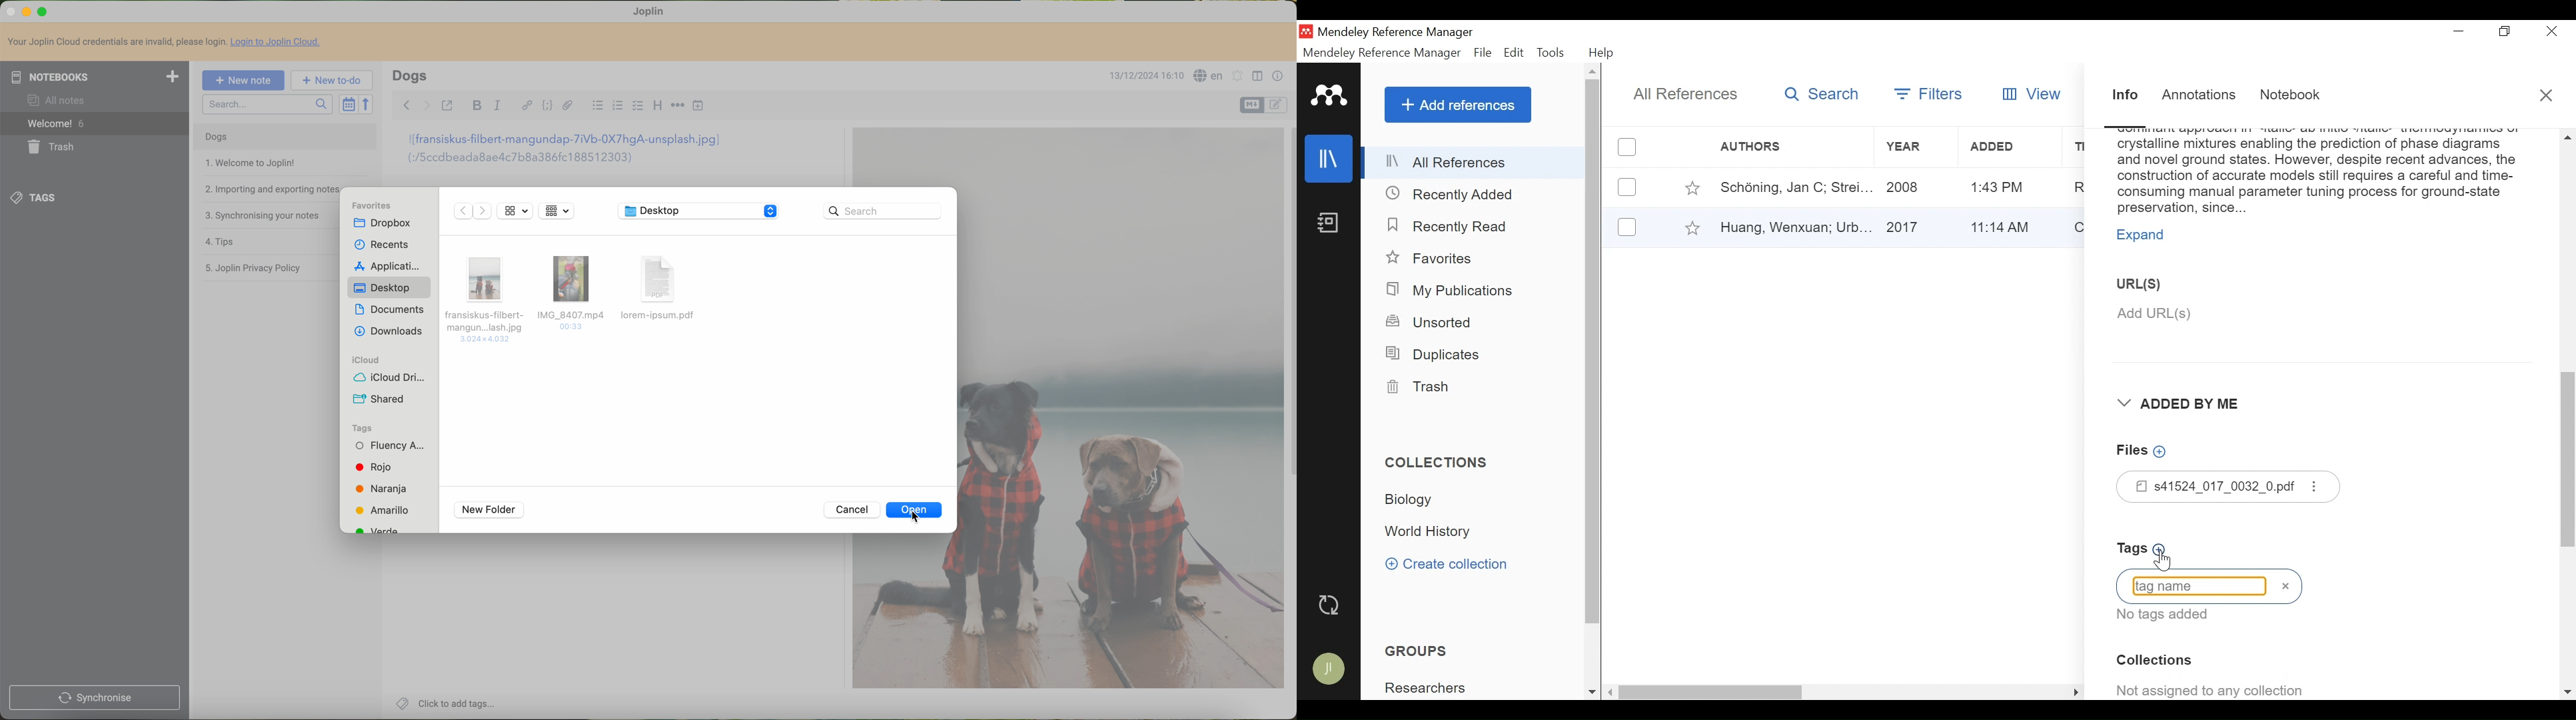 This screenshot has width=2576, height=728. What do you see at coordinates (701, 211) in the screenshot?
I see `location` at bounding box center [701, 211].